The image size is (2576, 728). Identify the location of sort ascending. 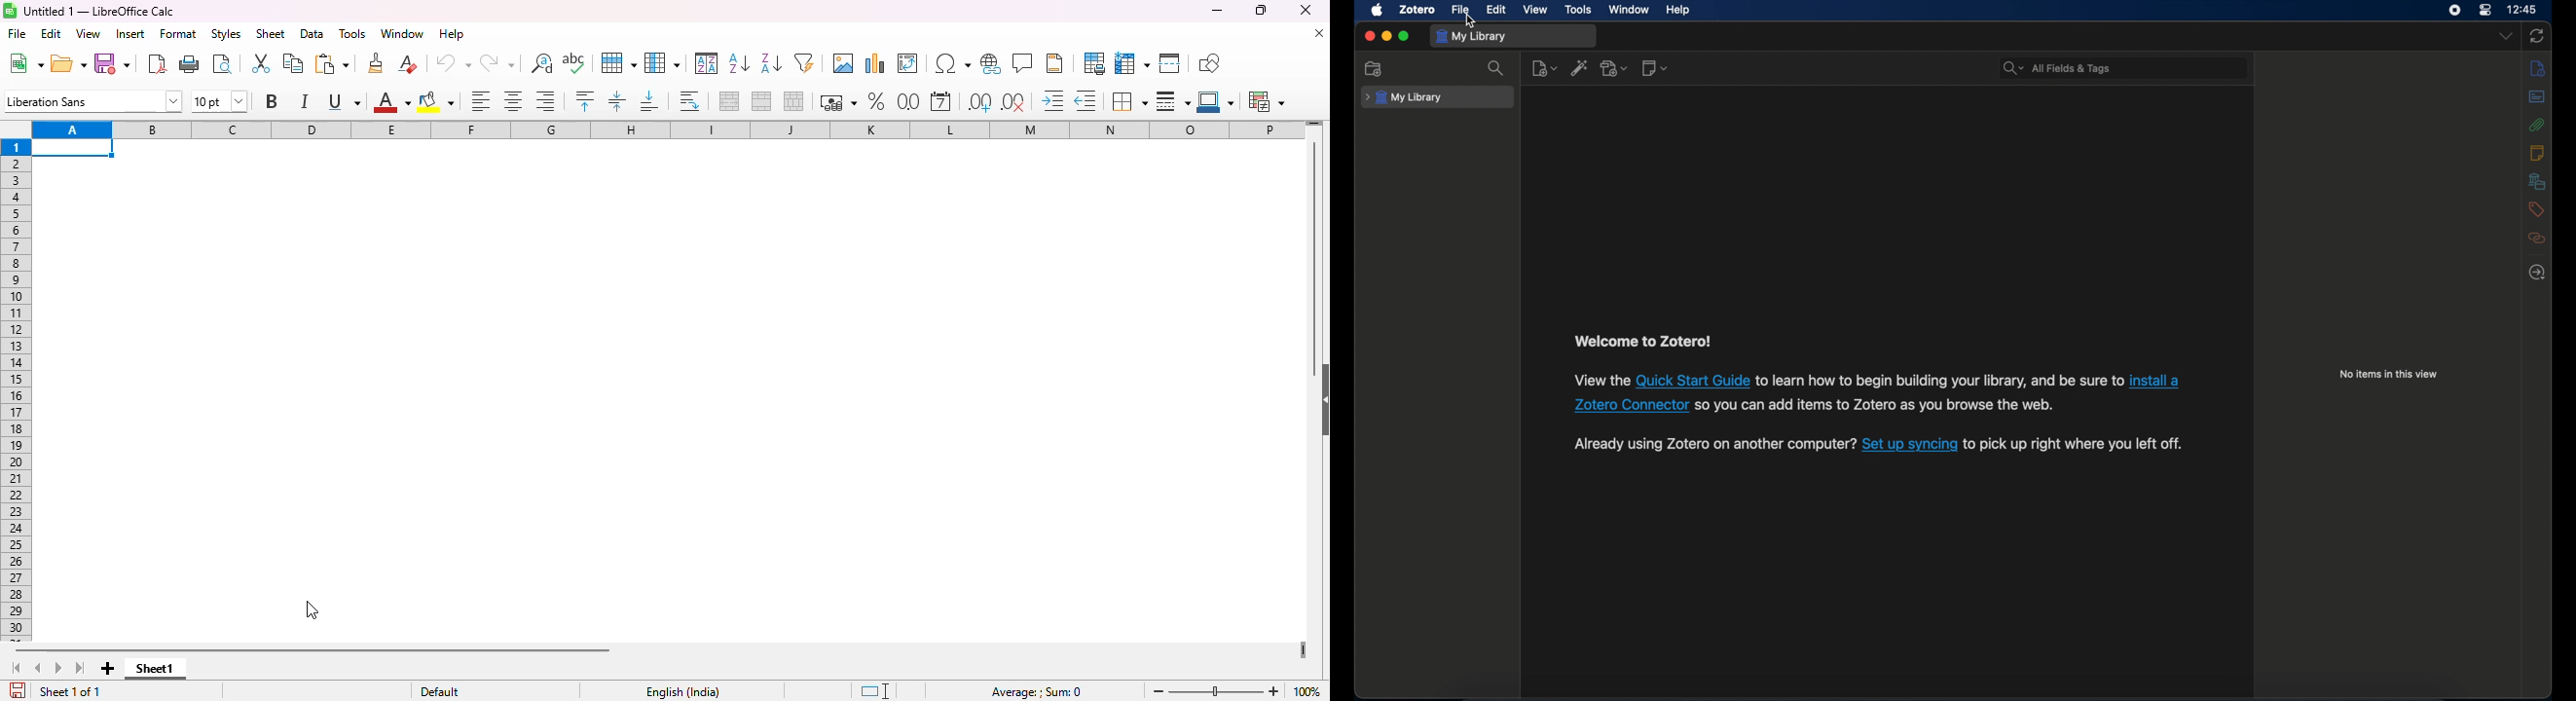
(739, 63).